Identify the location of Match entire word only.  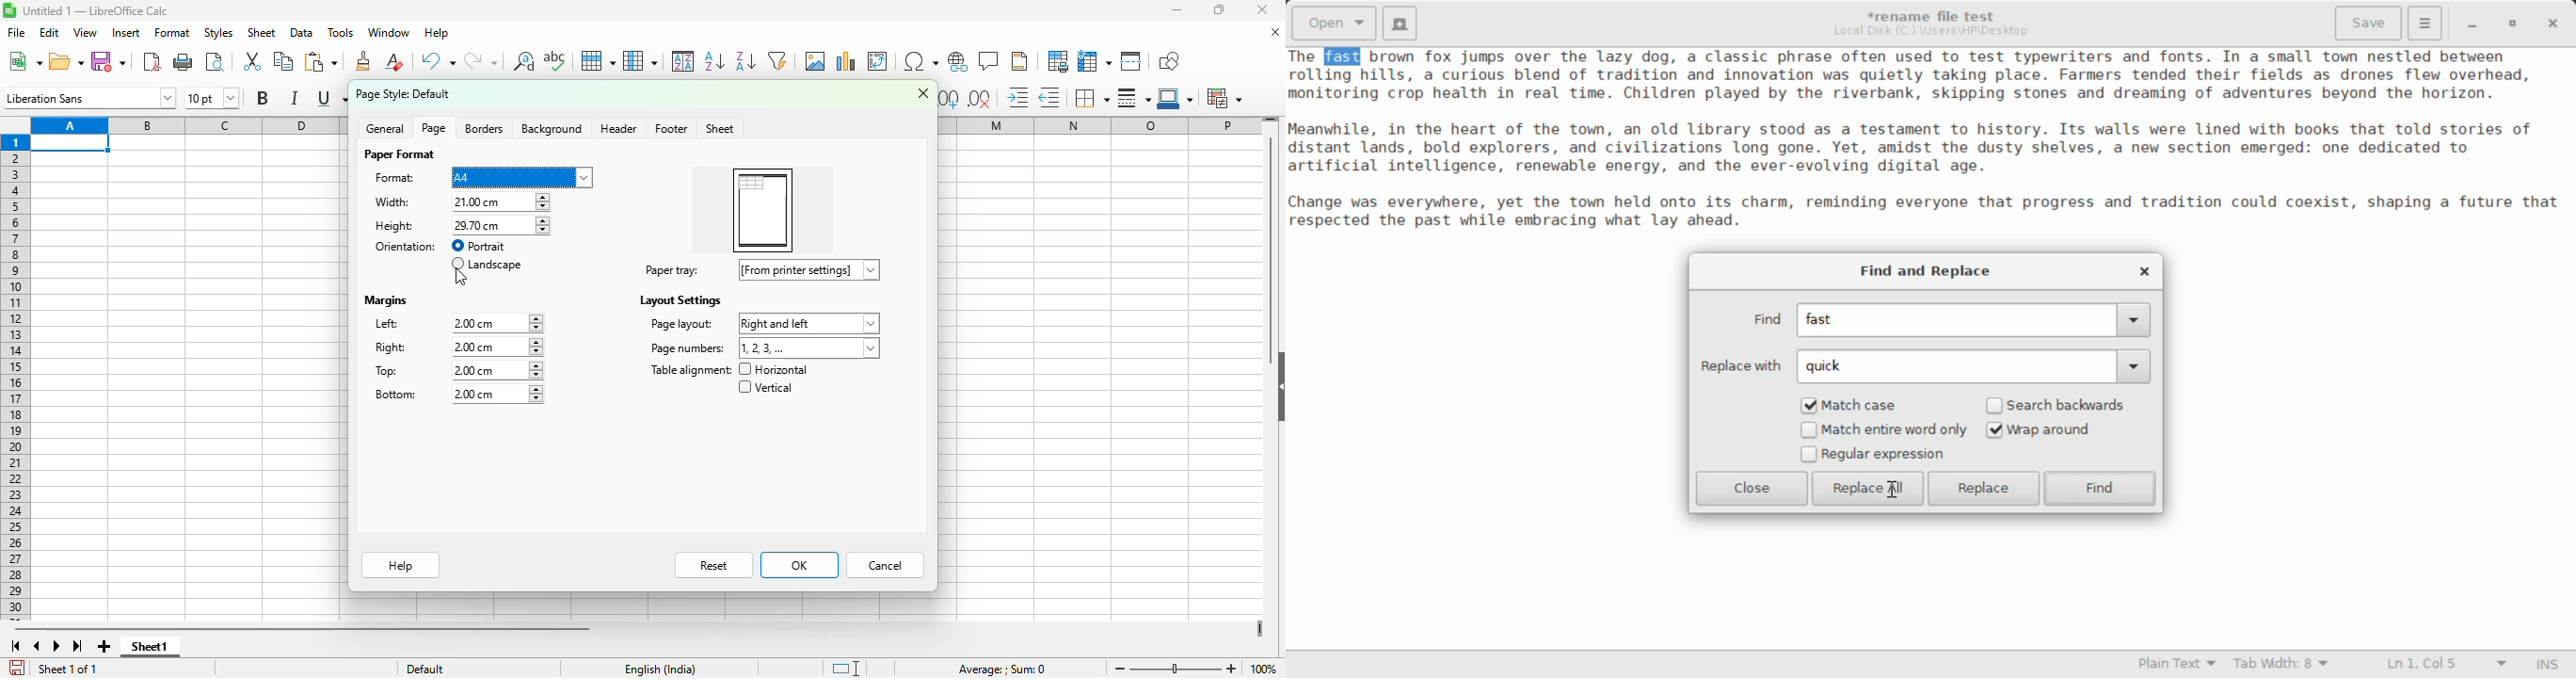
(1883, 431).